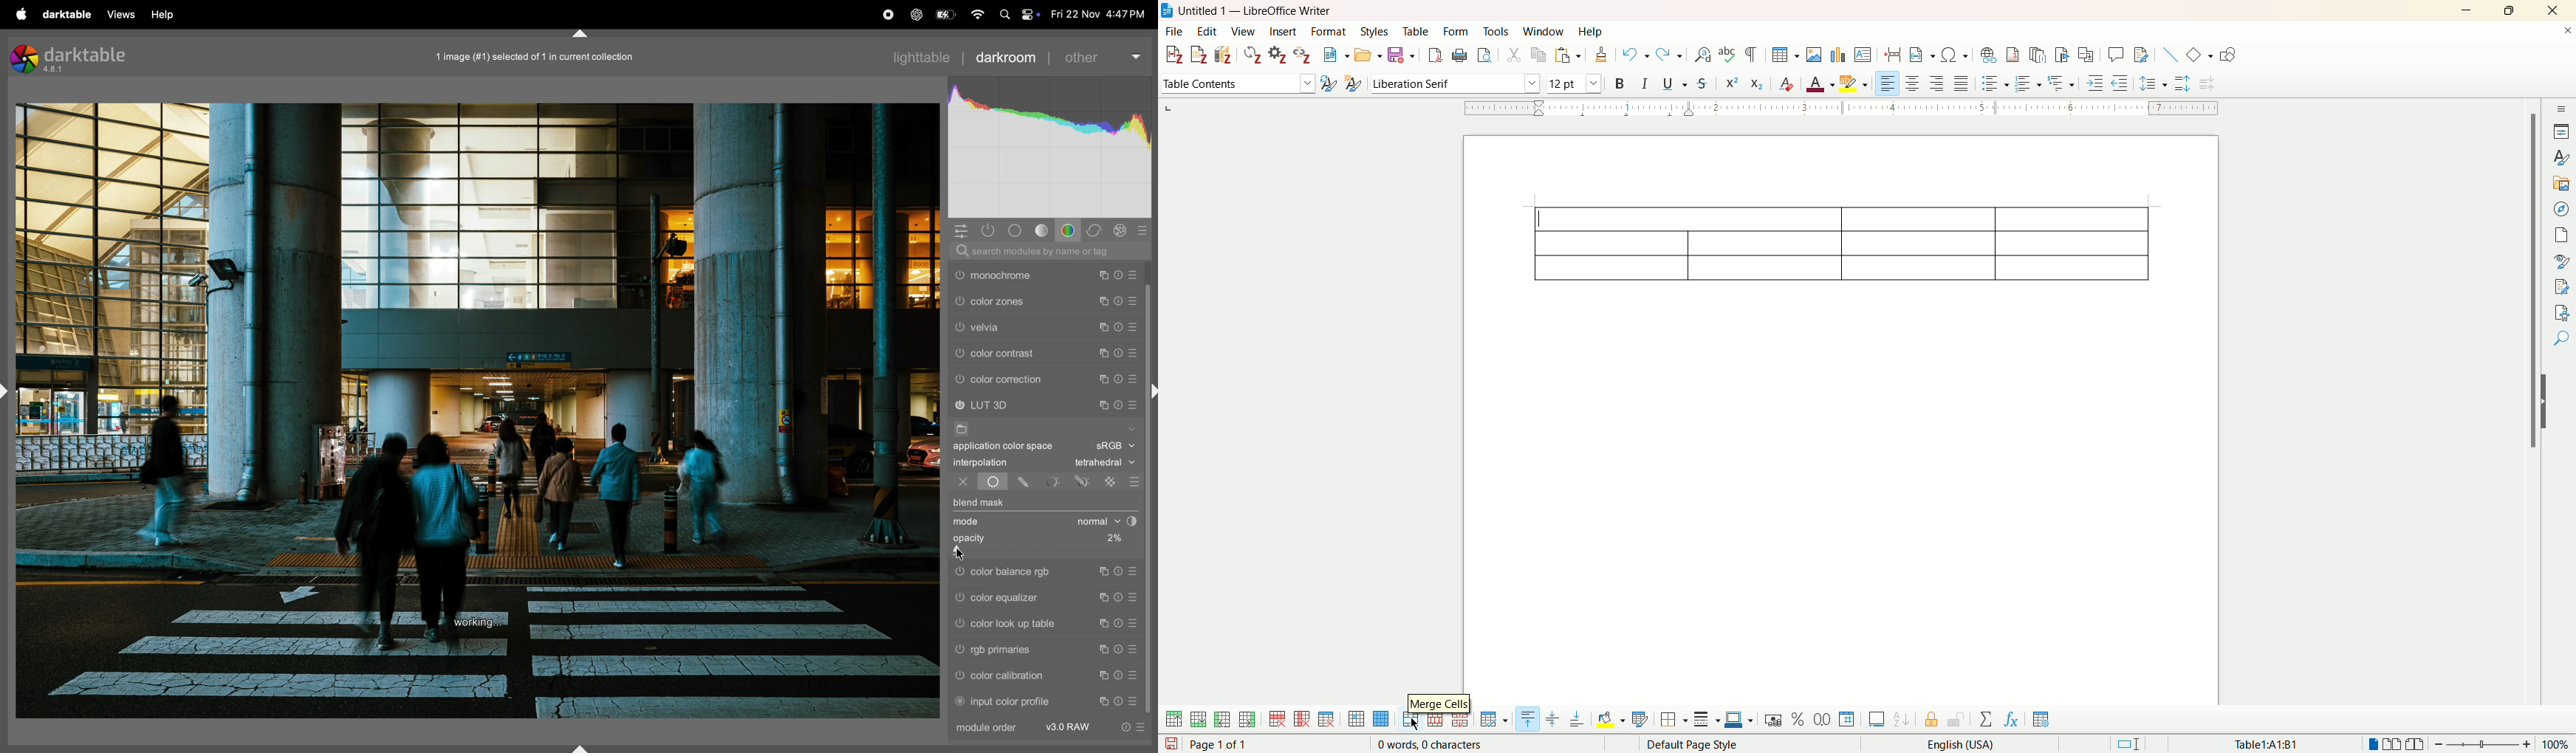  I want to click on insert field, so click(1922, 55).